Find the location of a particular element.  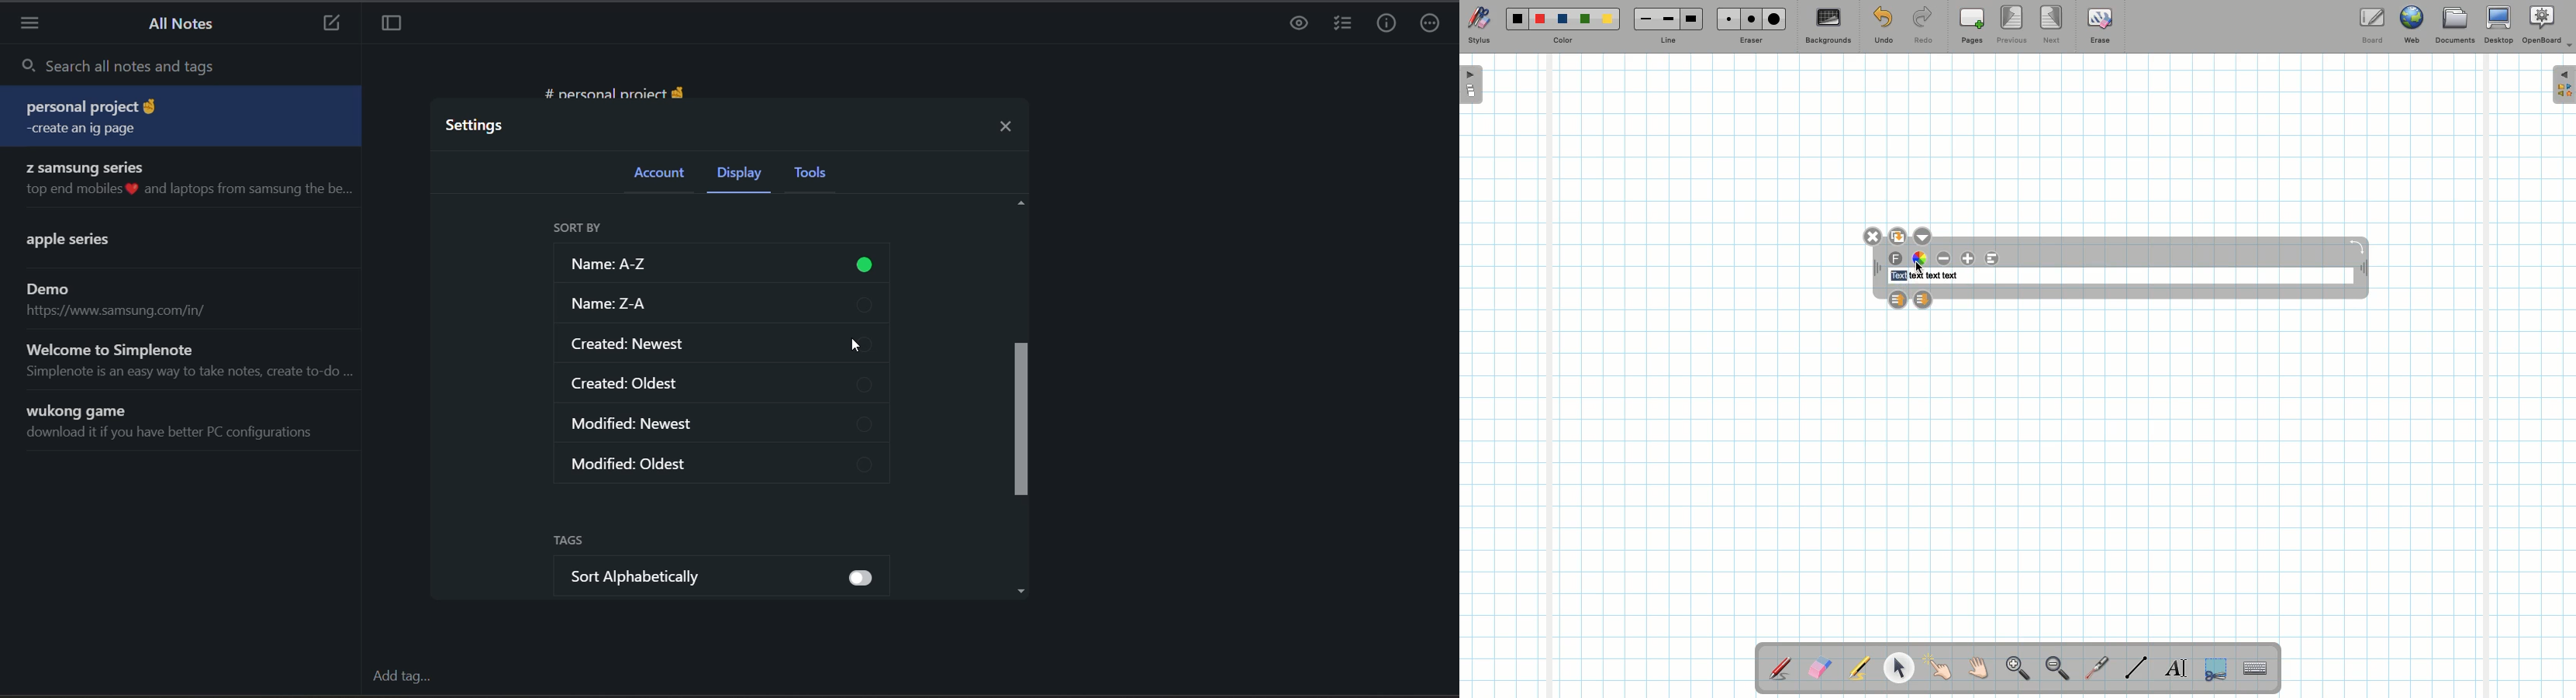

tags is located at coordinates (578, 540).